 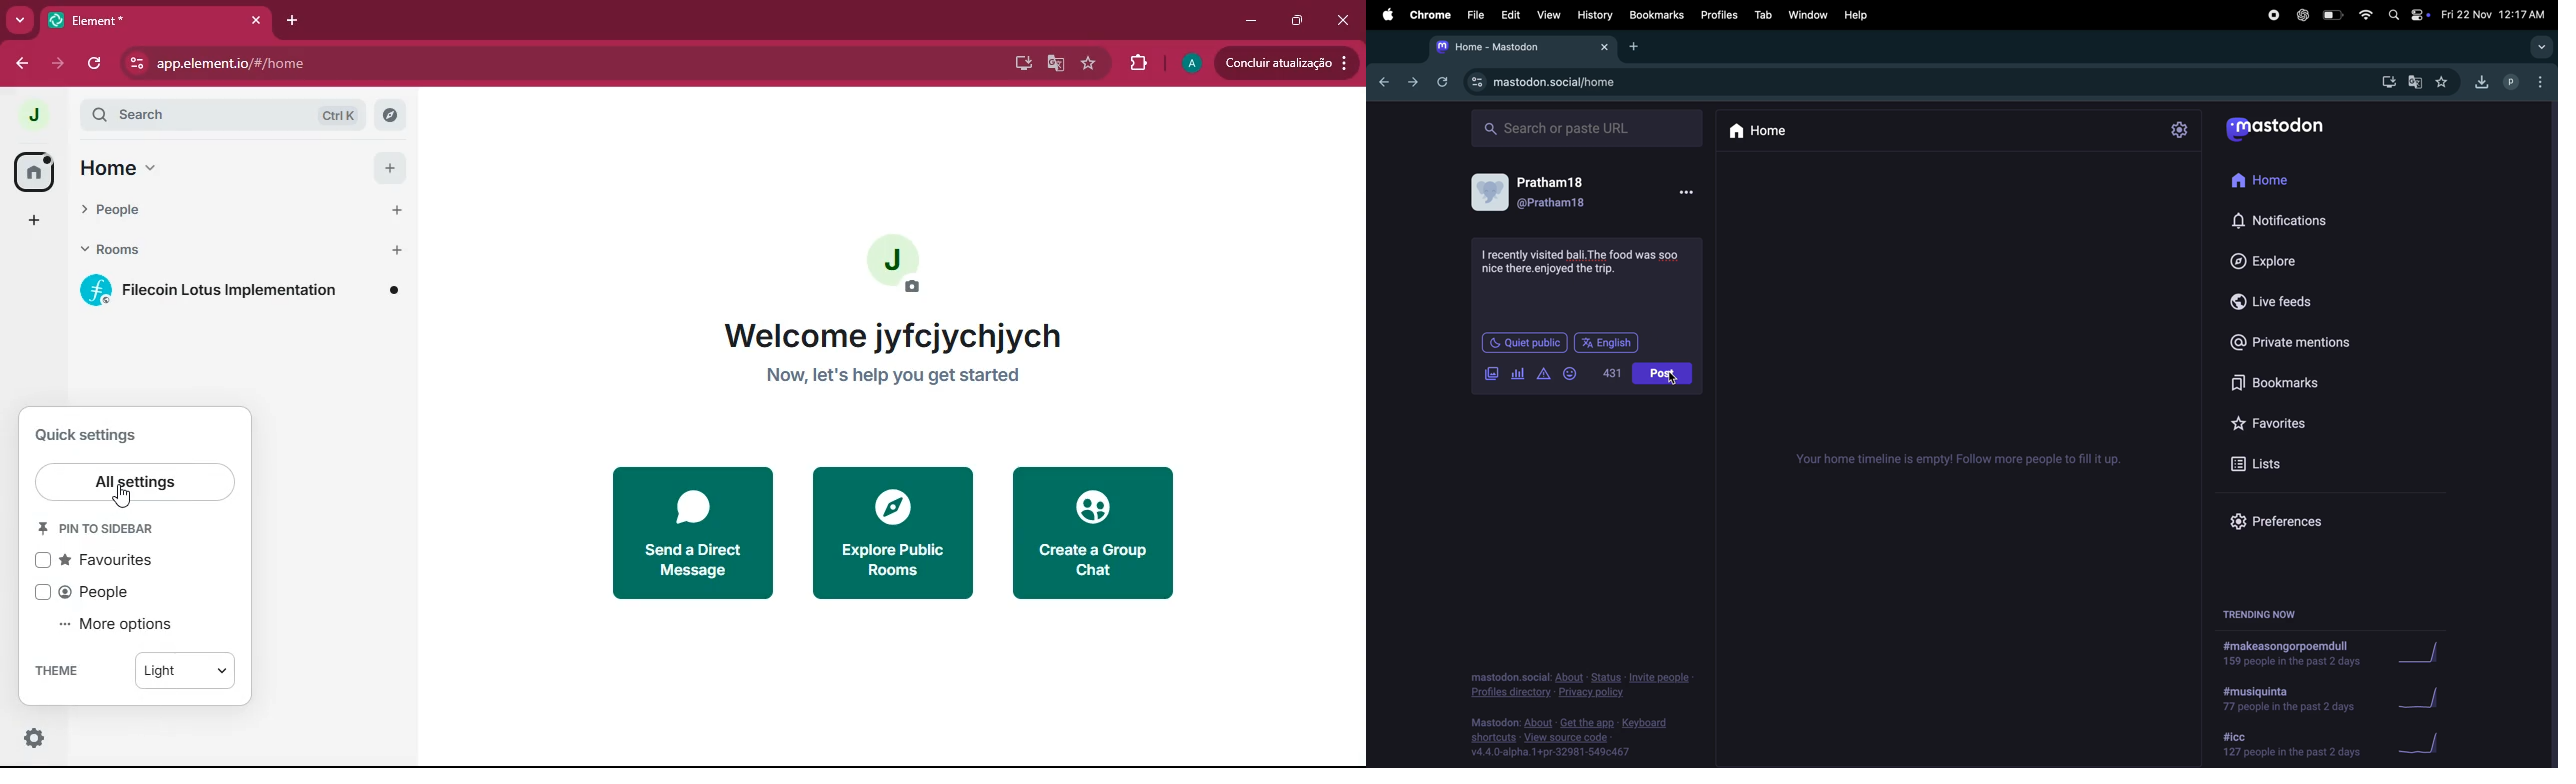 I want to click on minimize, so click(x=1247, y=19).